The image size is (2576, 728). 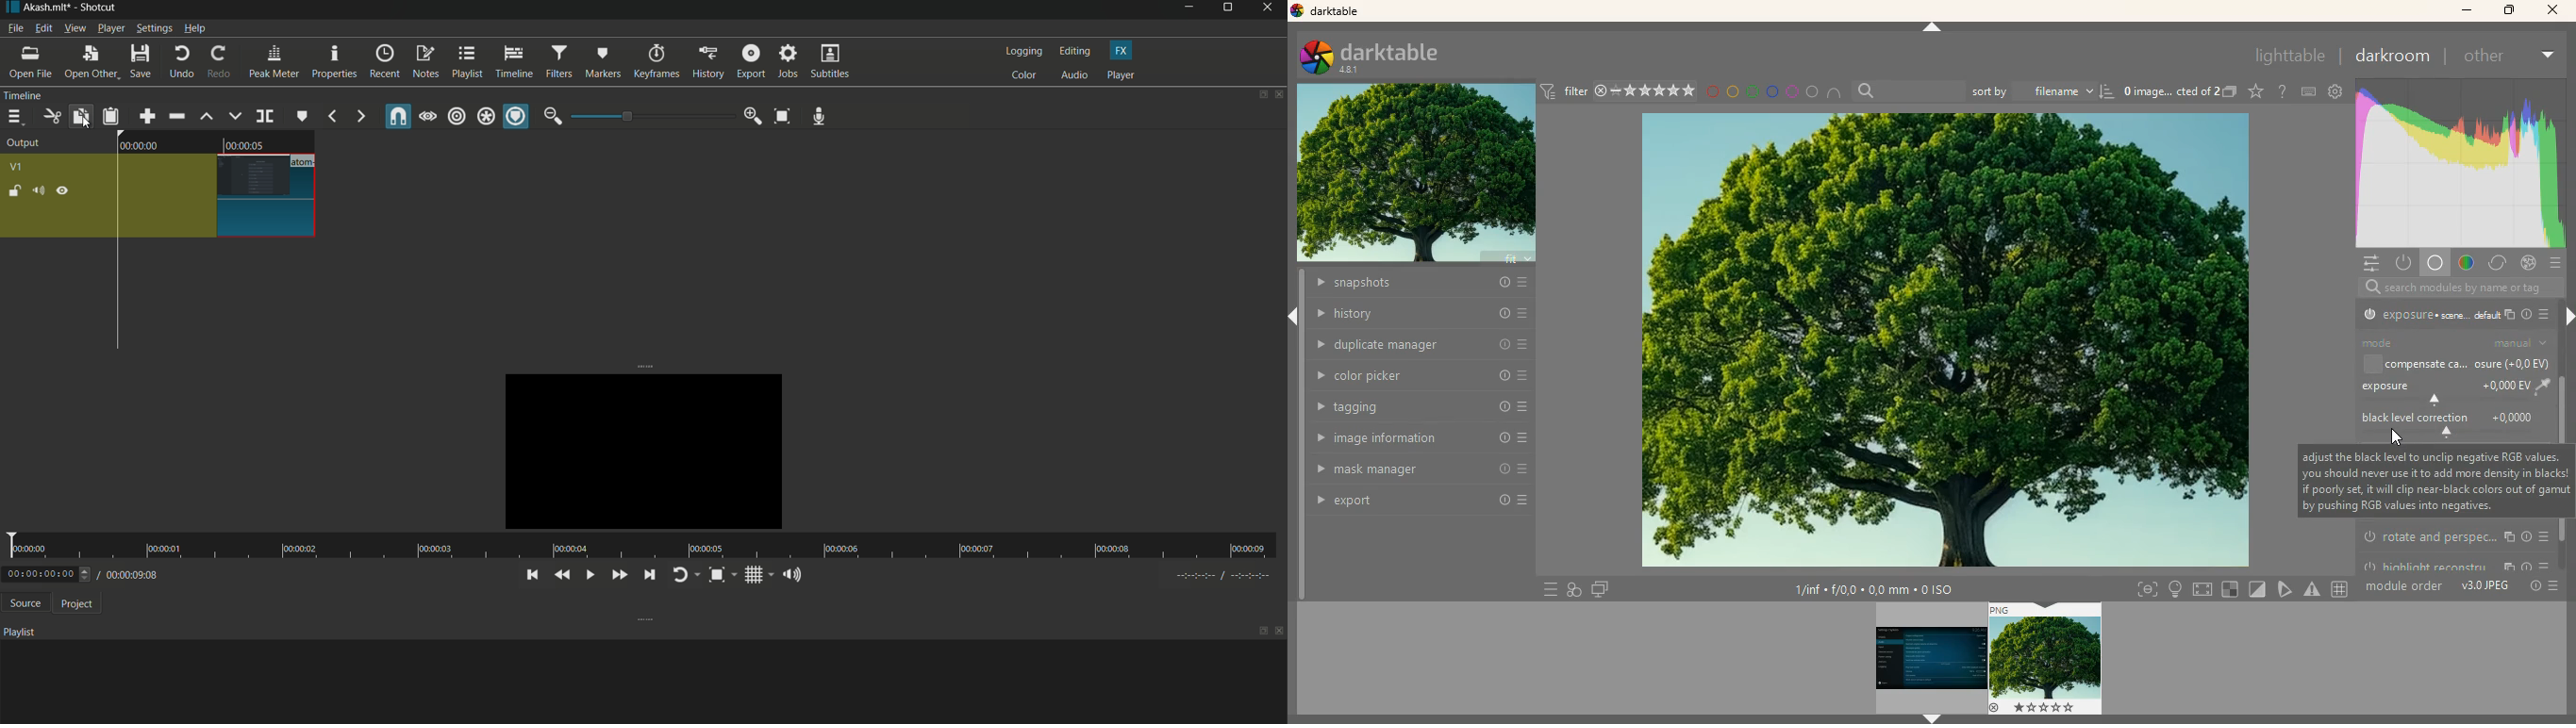 What do you see at coordinates (753, 116) in the screenshot?
I see `zoom in` at bounding box center [753, 116].